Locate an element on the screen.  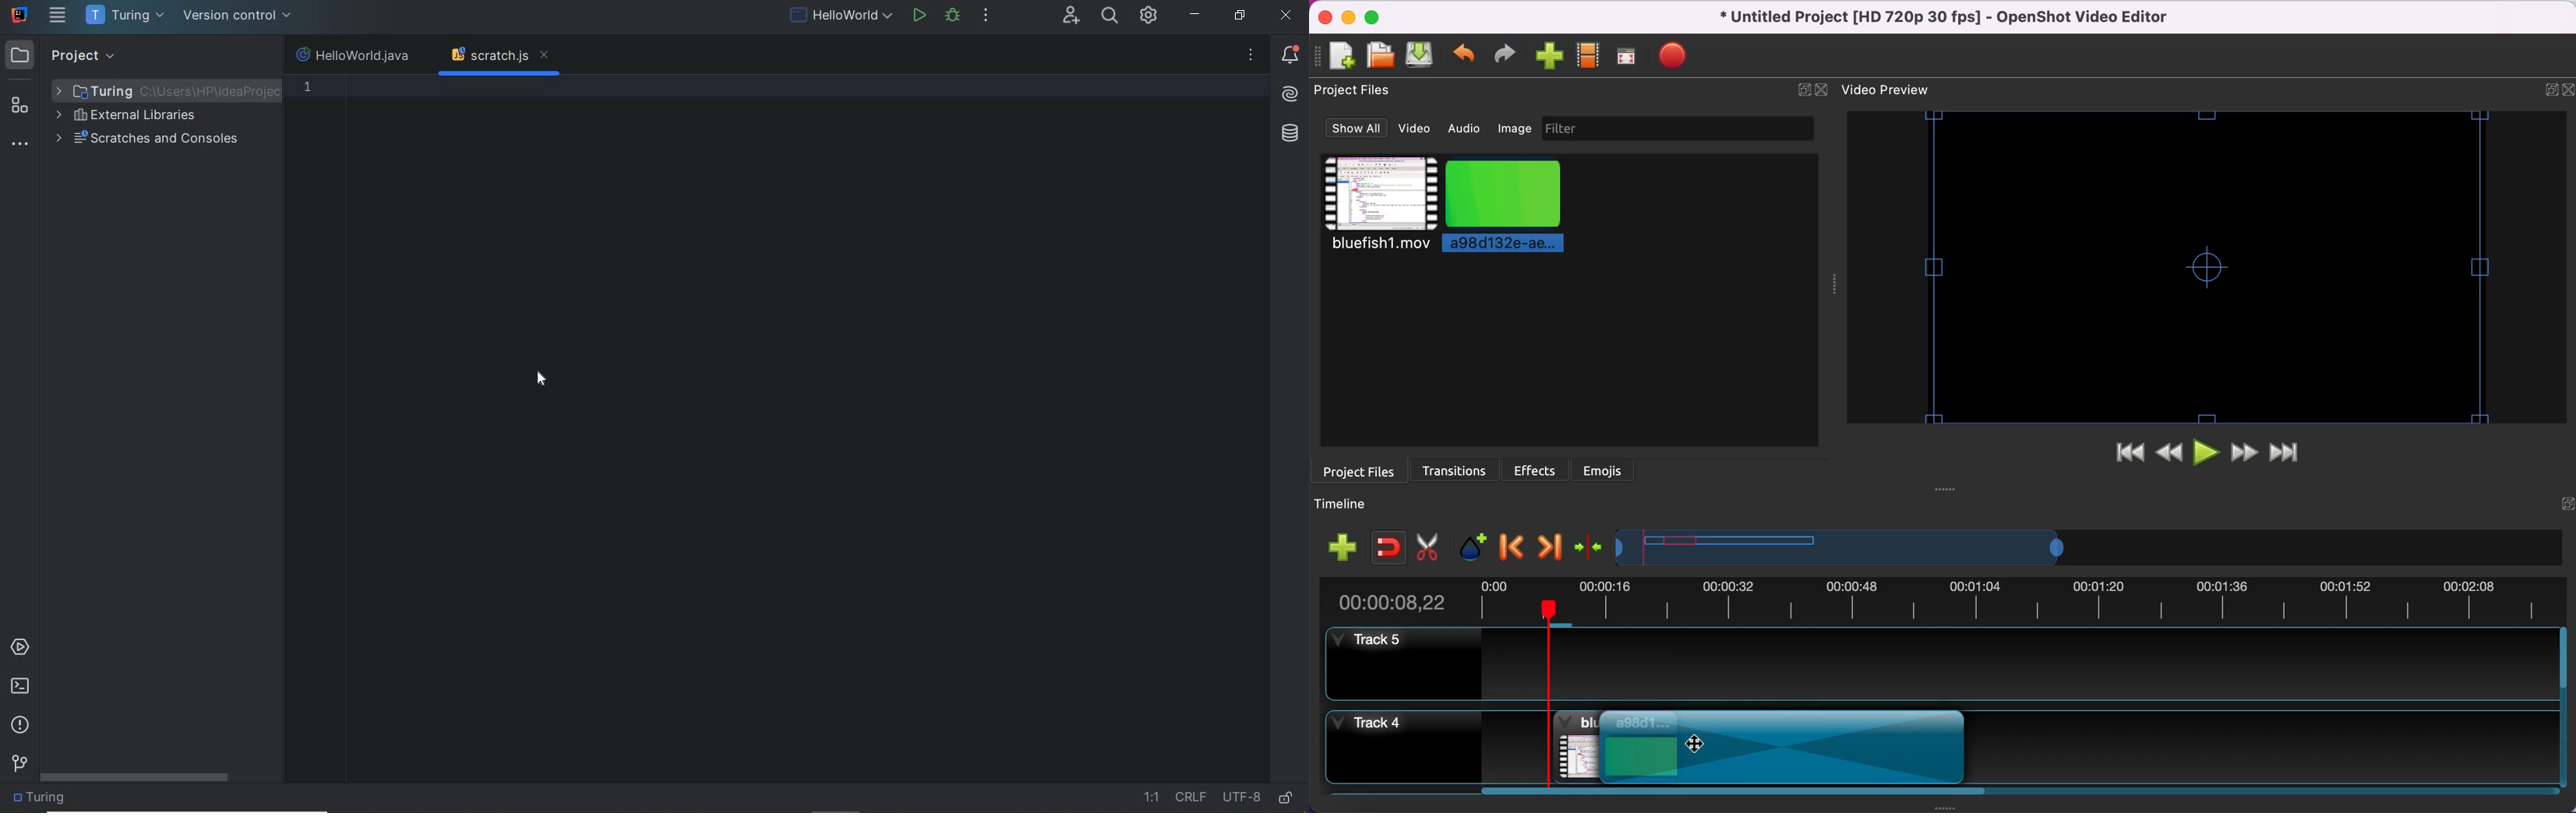
video preview is located at coordinates (1897, 90).